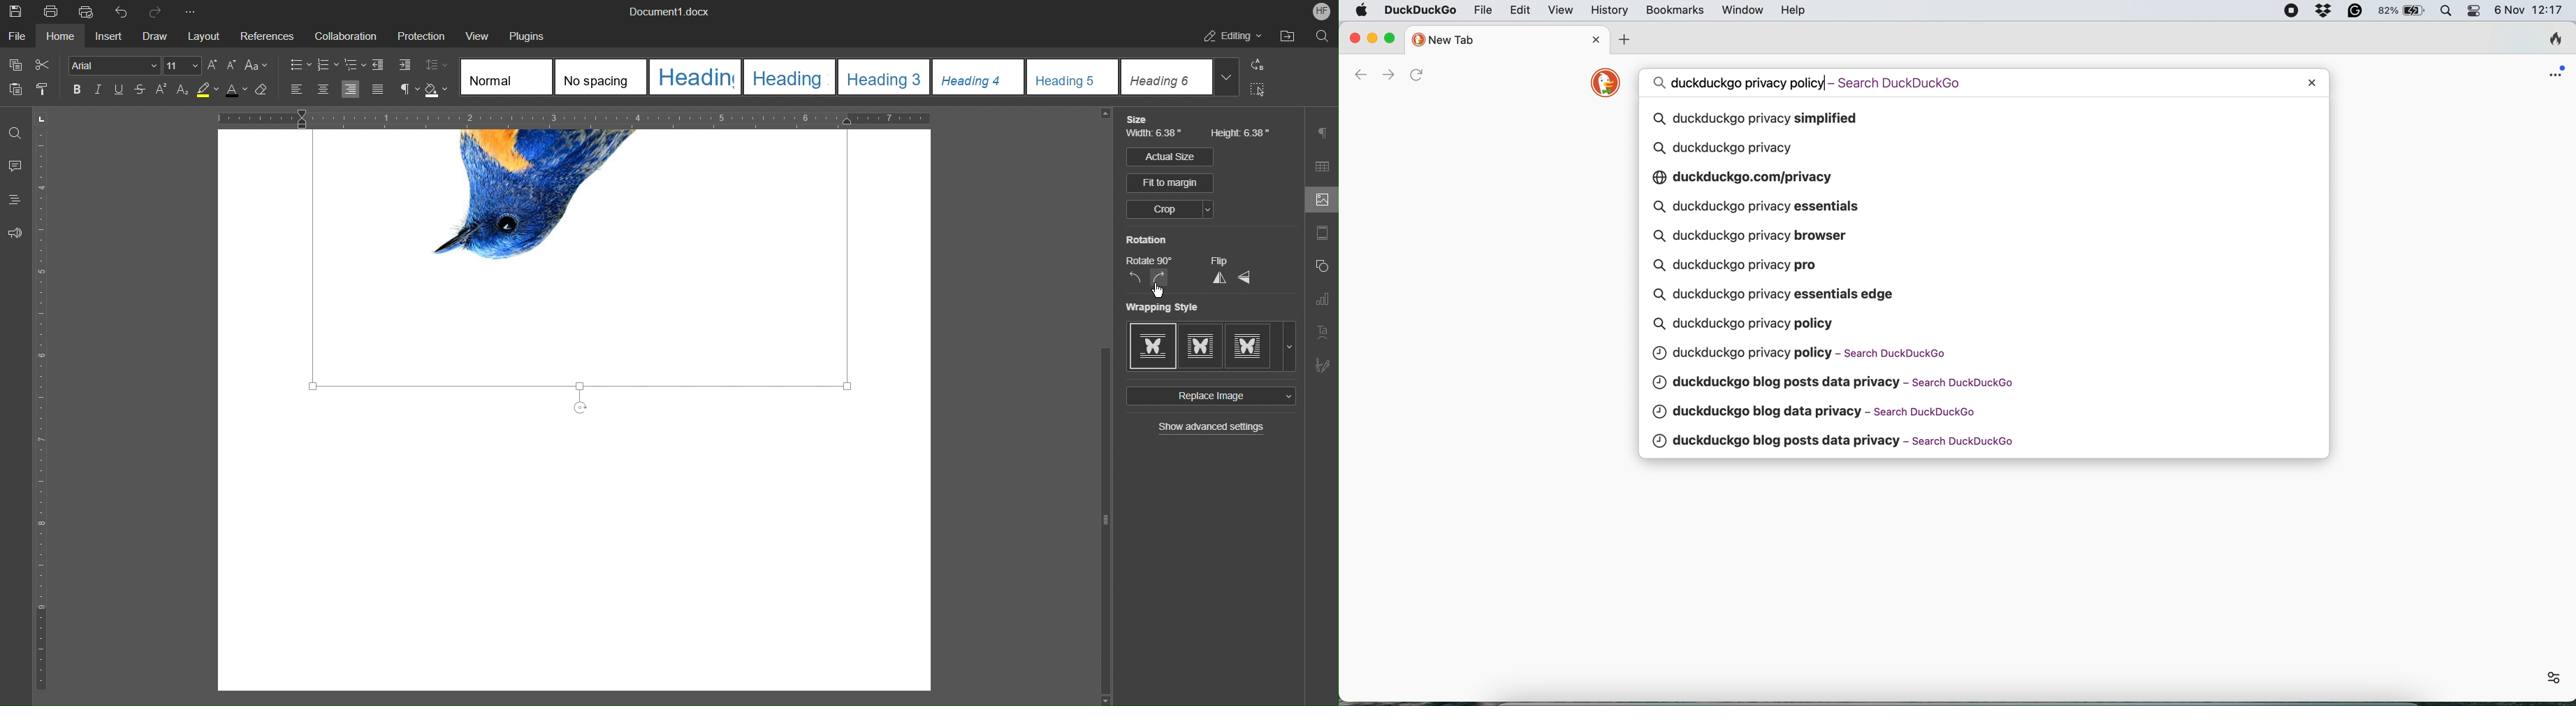  I want to click on cursor, so click(1157, 290).